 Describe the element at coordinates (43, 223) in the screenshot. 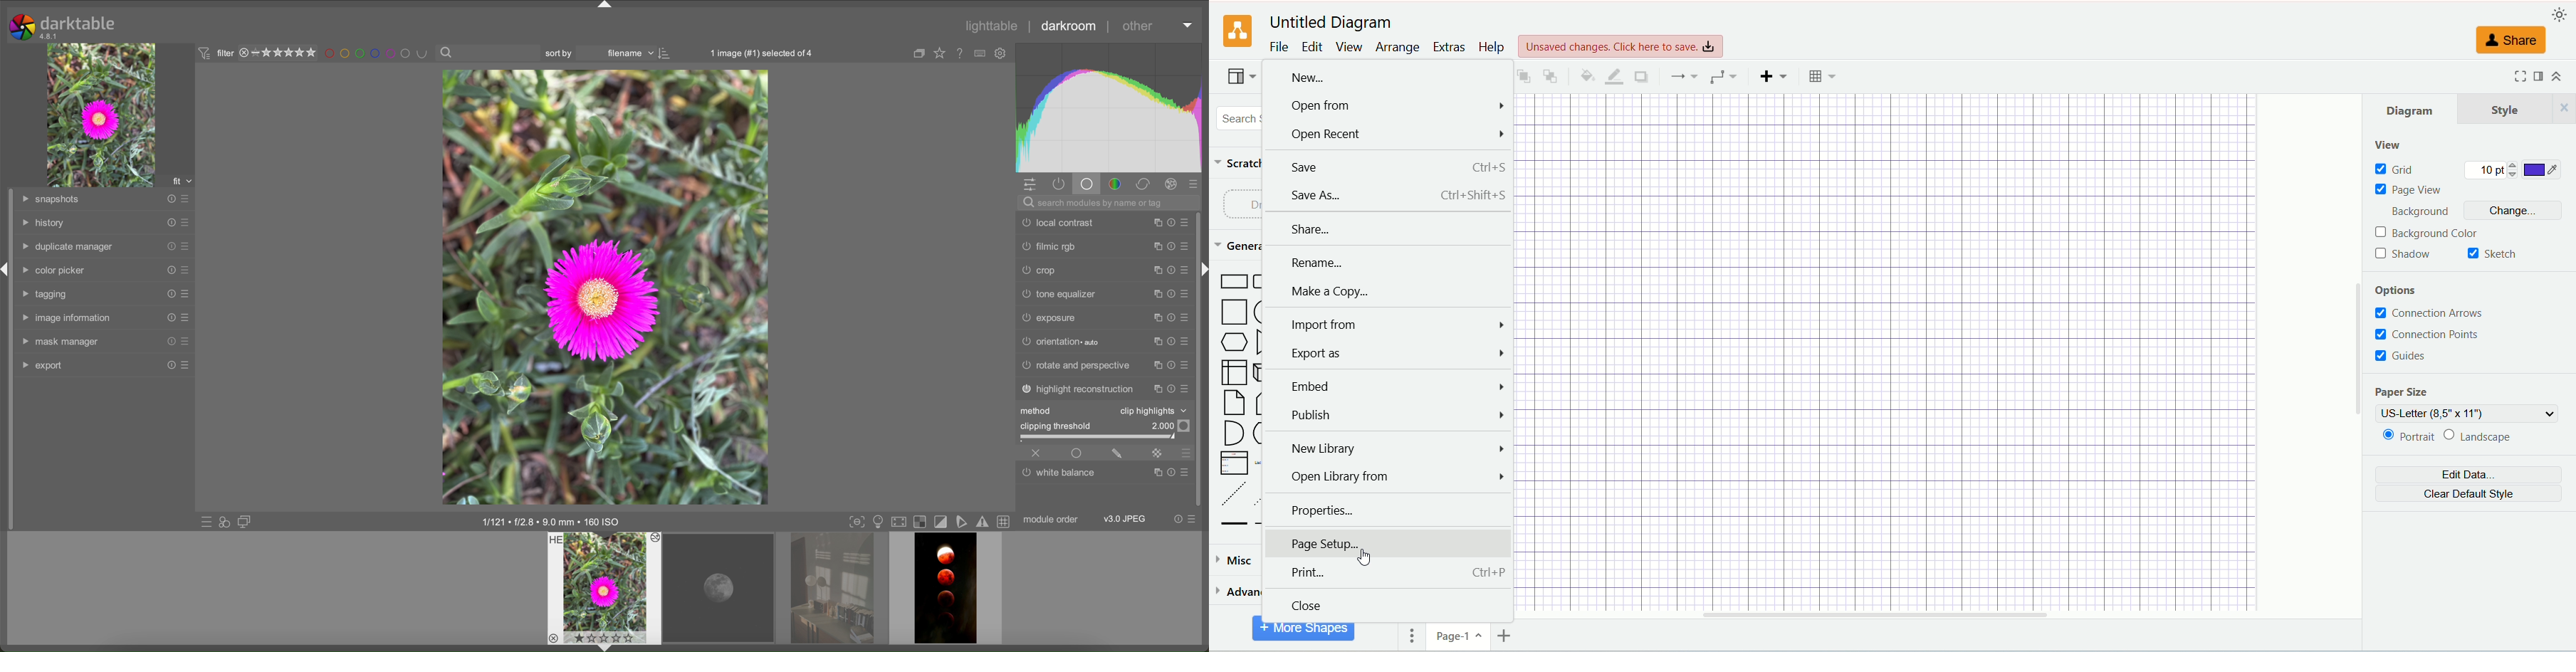

I see `history tab` at that location.